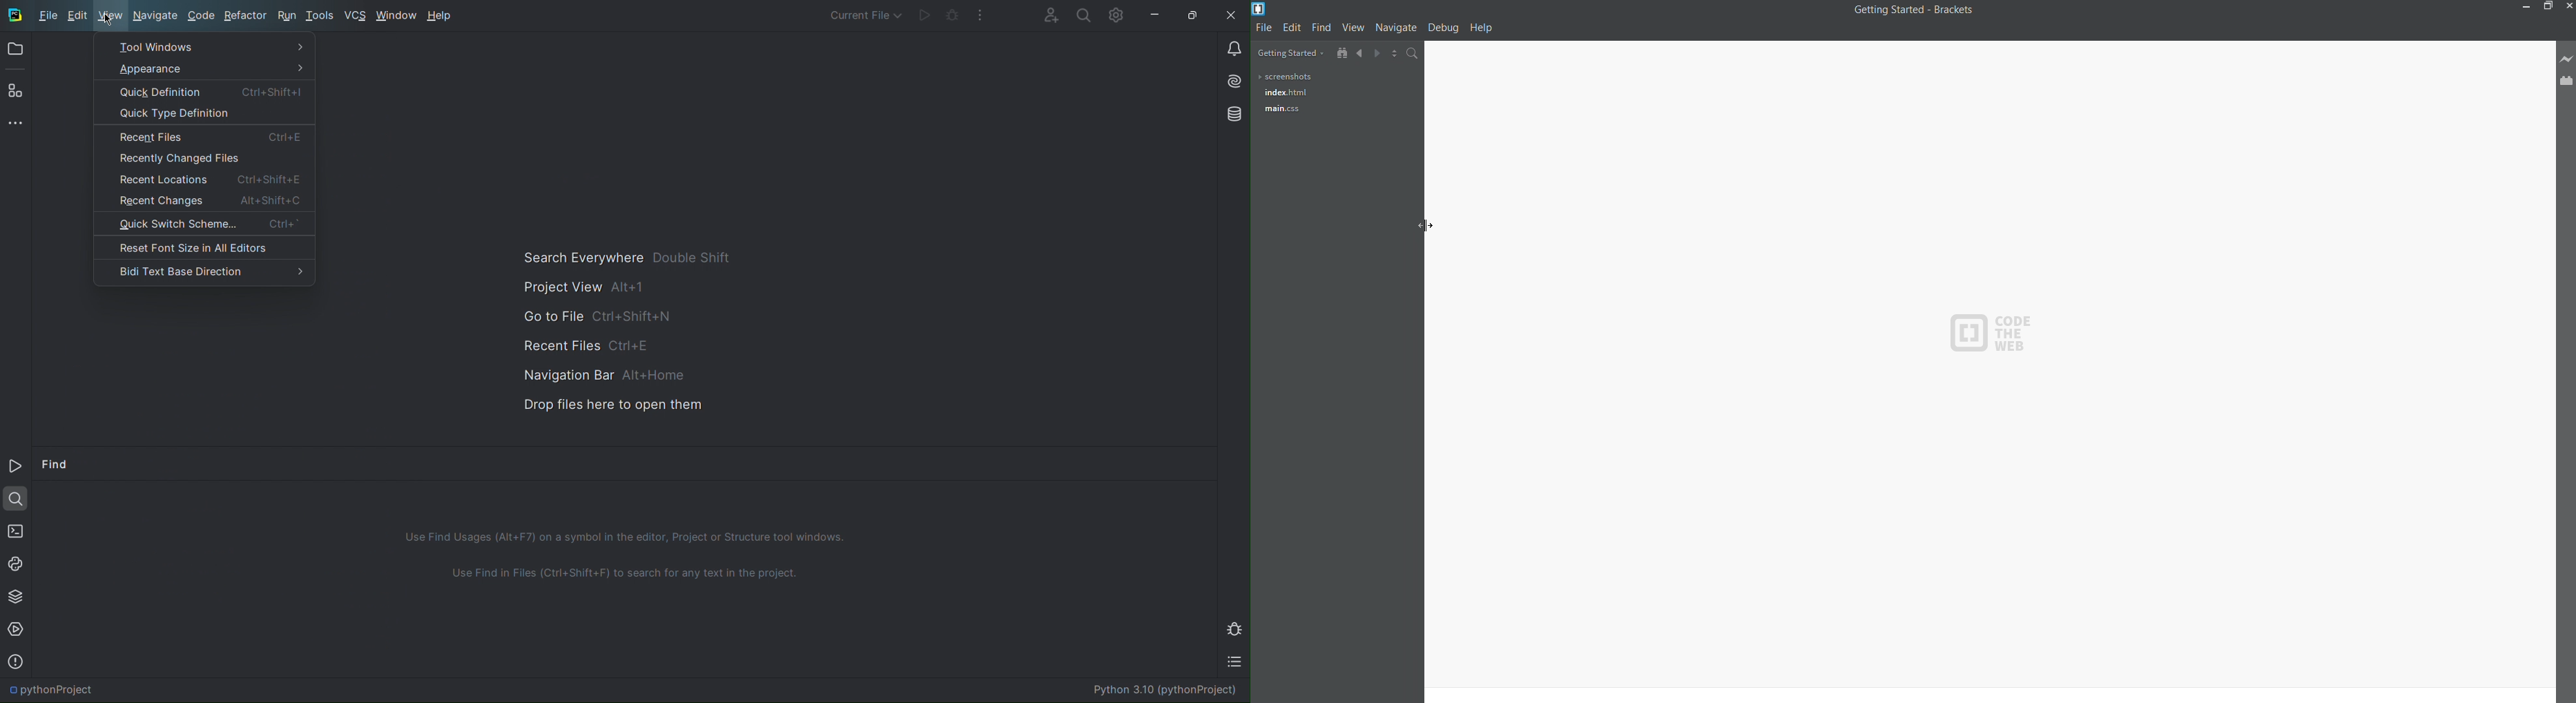  I want to click on Quick Type Definition, so click(203, 115).